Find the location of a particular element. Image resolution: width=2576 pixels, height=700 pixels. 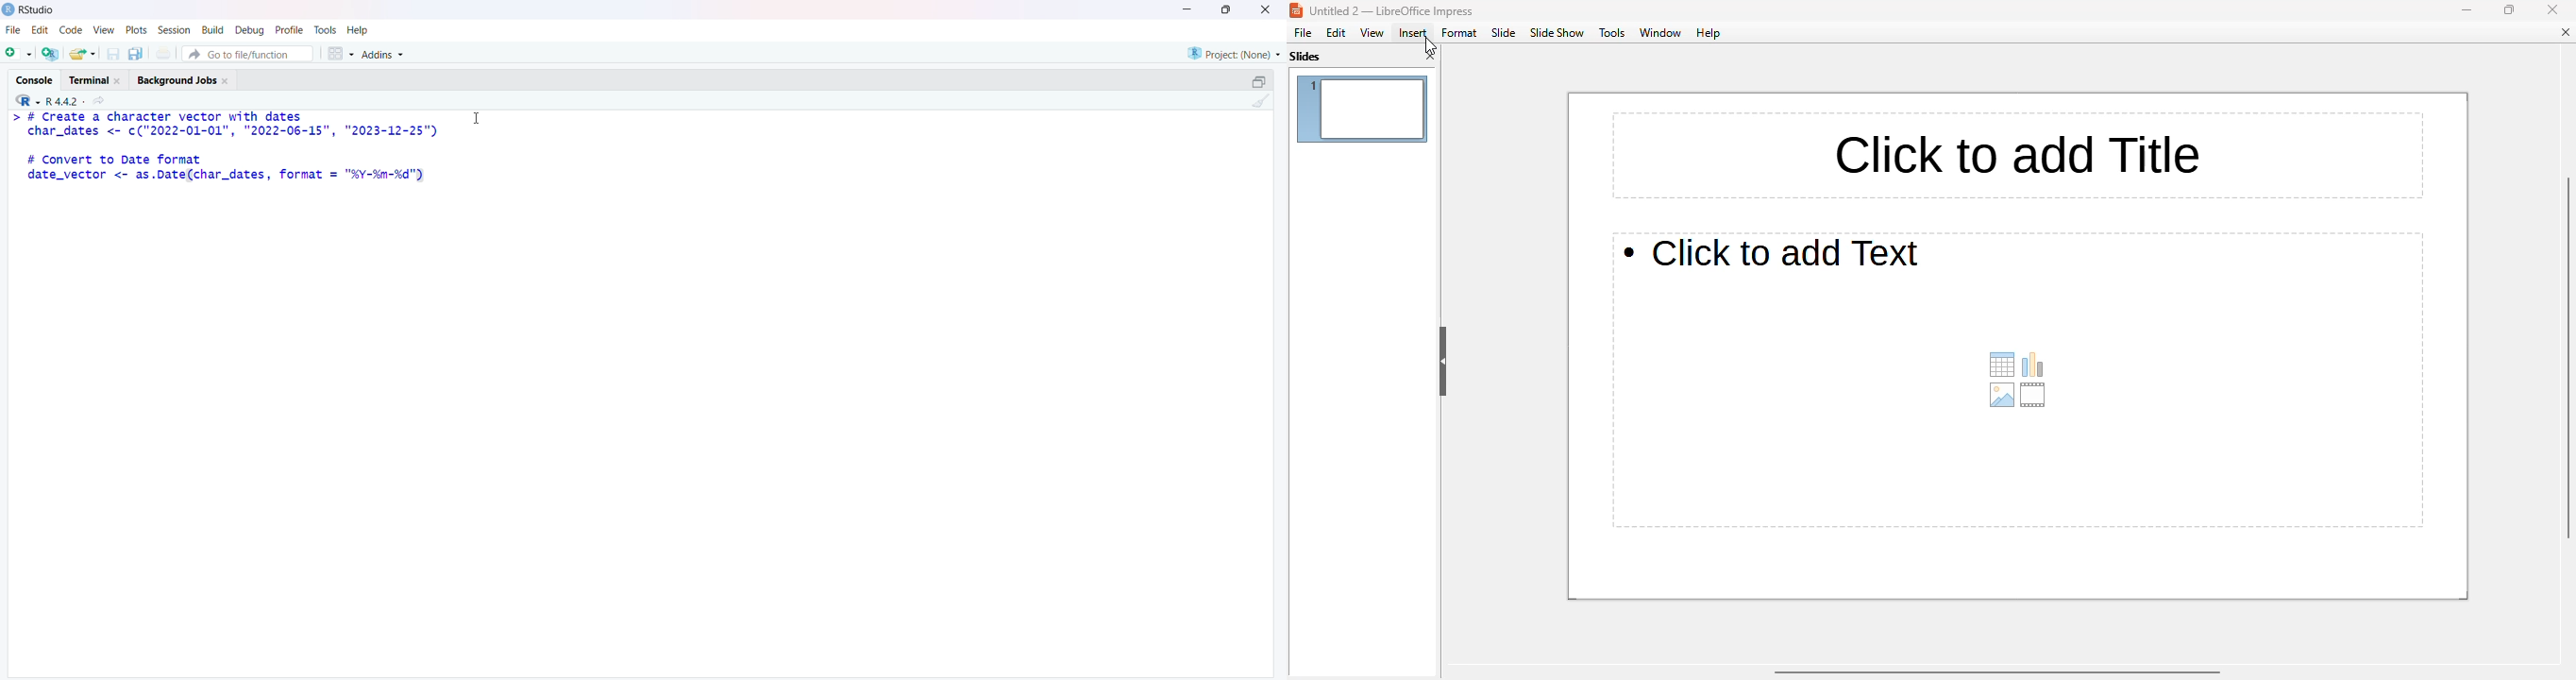

Maximize is located at coordinates (1227, 9).